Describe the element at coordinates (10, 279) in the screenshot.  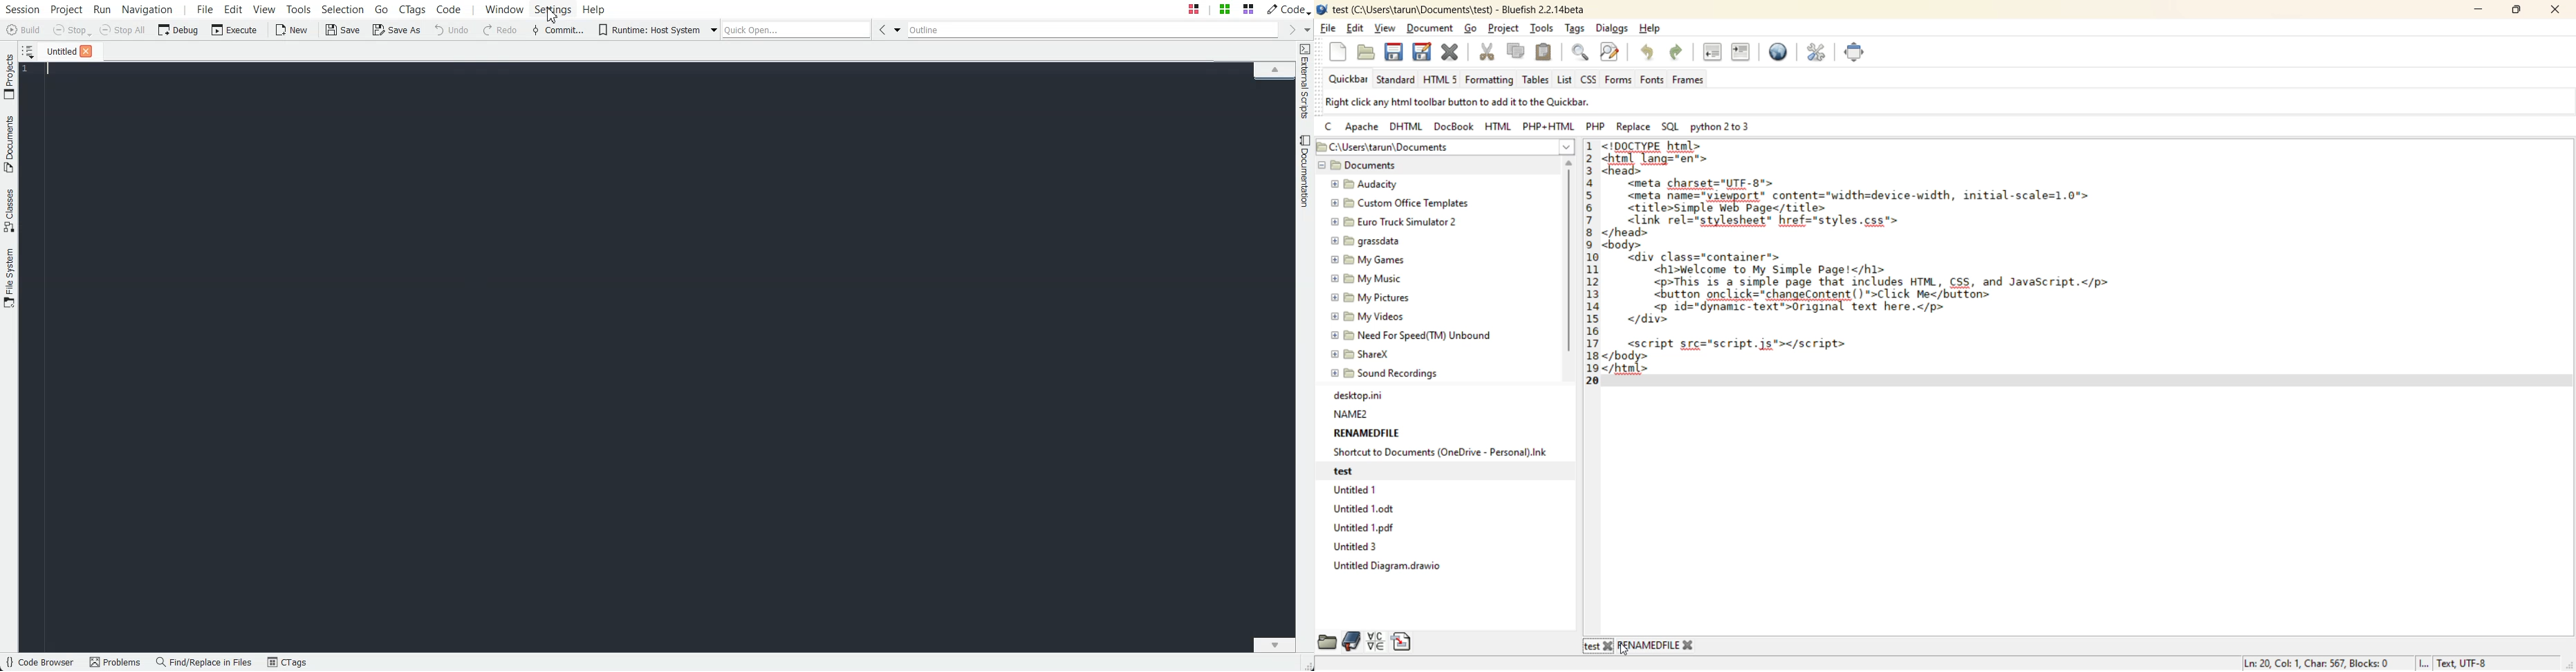
I see `File System` at that location.